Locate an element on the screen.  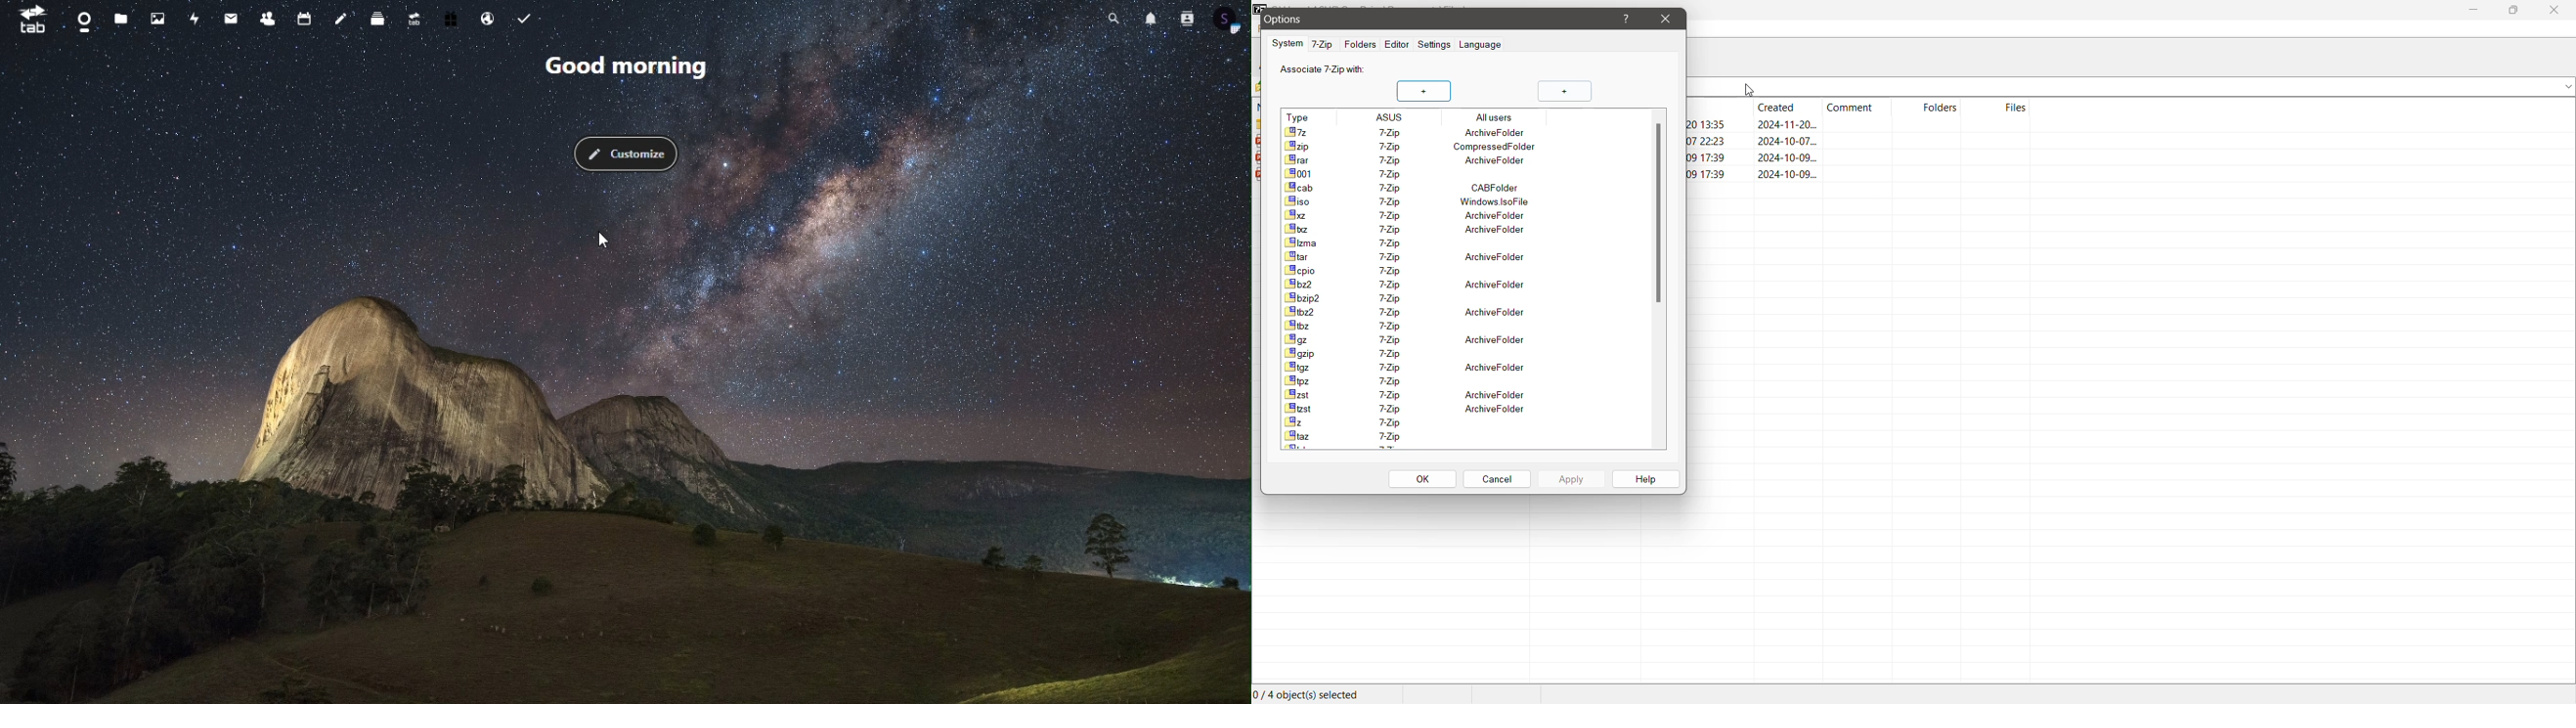
Options is located at coordinates (1357, 19).